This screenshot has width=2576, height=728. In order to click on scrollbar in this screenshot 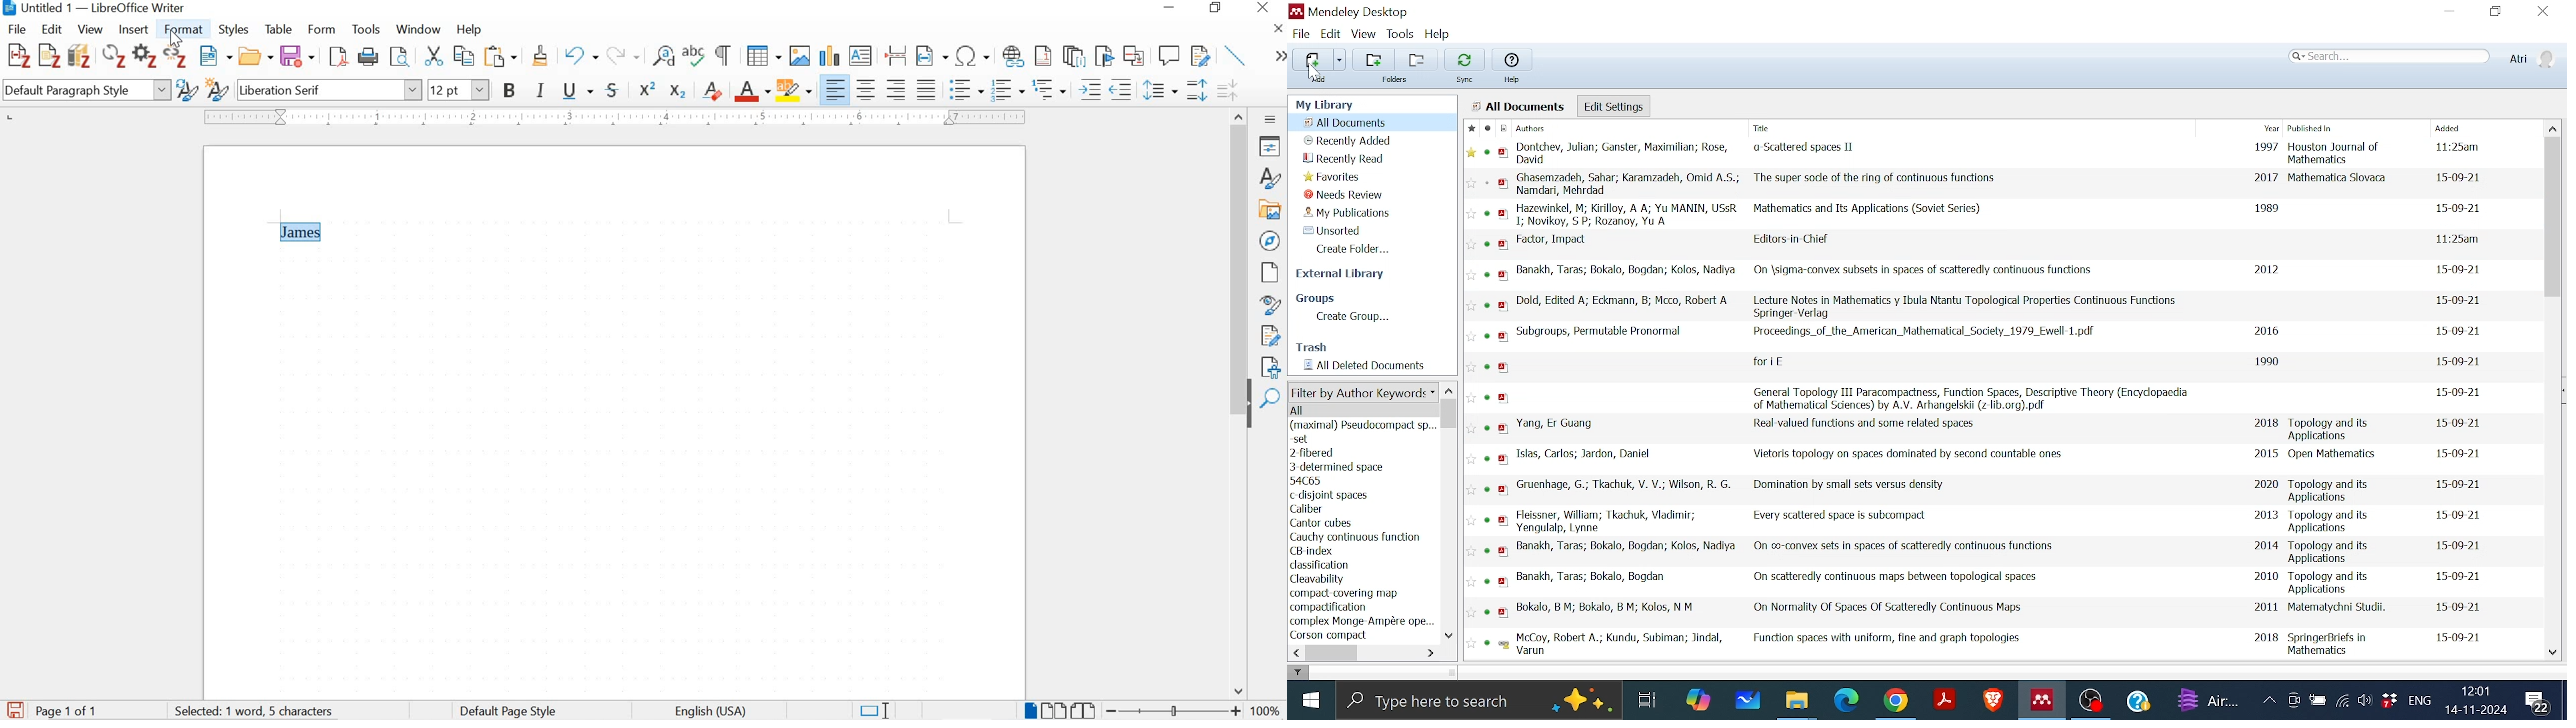, I will do `click(1238, 249)`.